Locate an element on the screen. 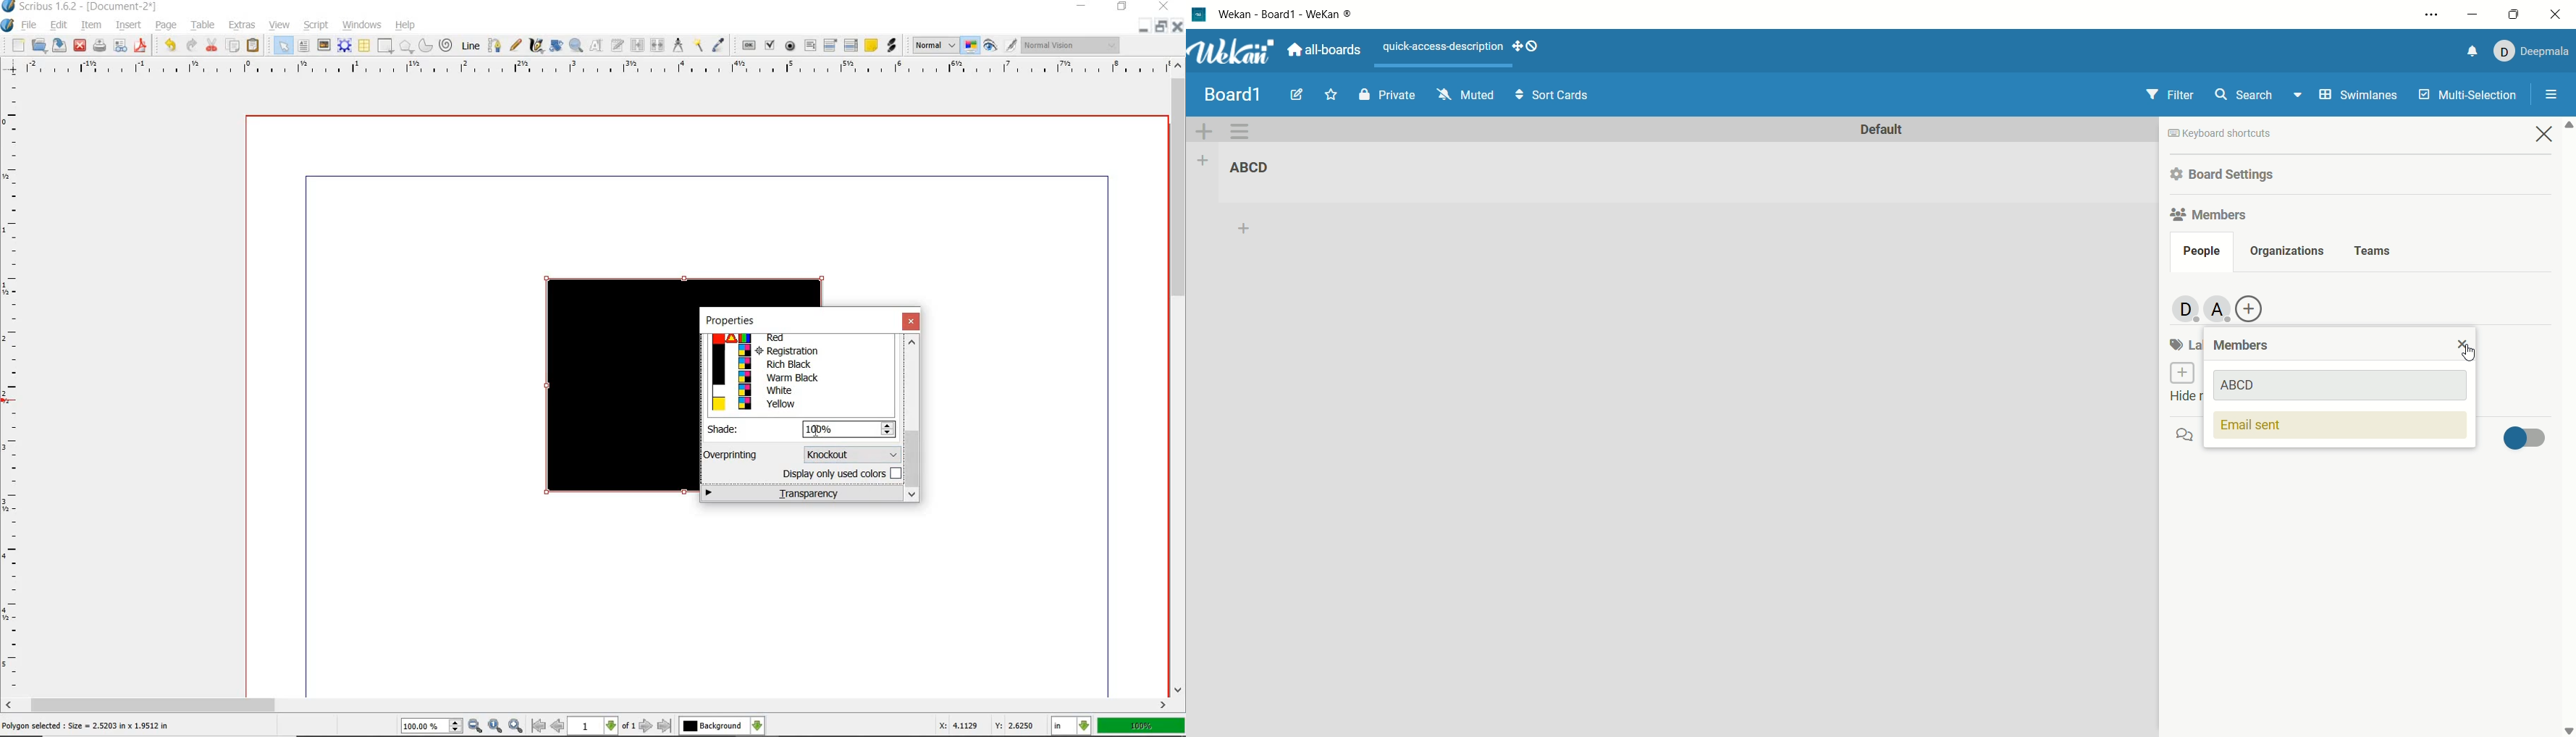  edit in preview mode is located at coordinates (1010, 45).